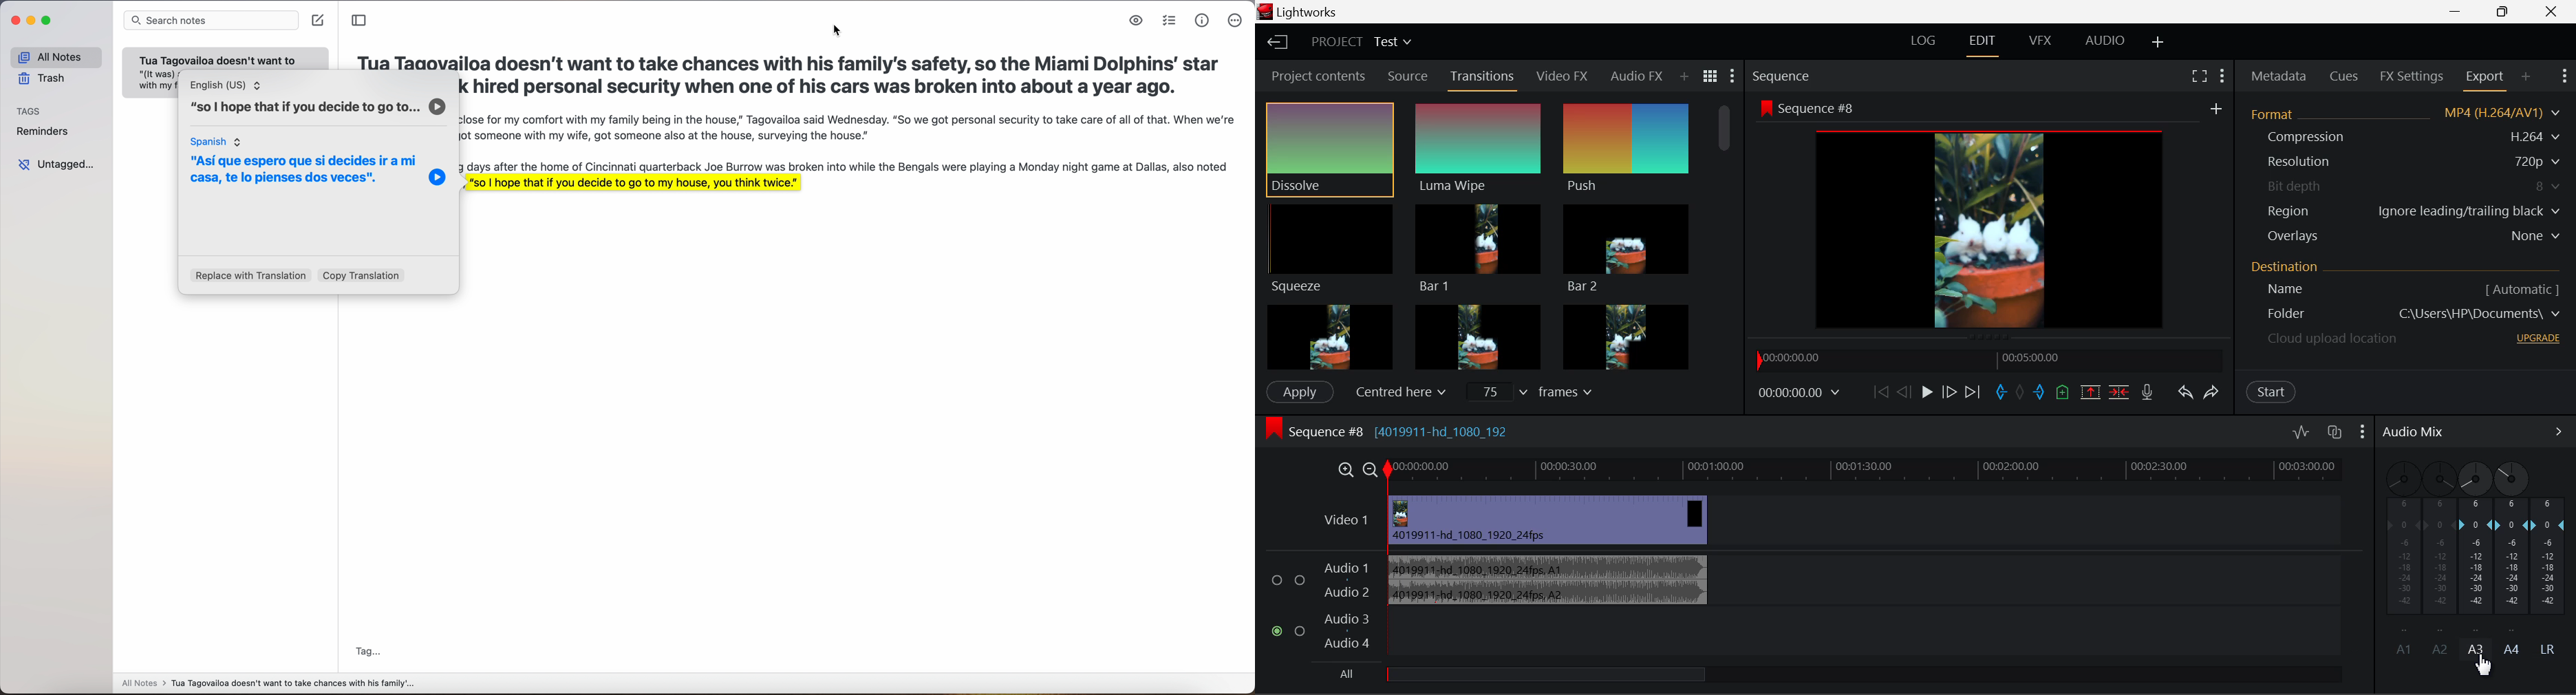 The image size is (2576, 700). Describe the element at coordinates (1234, 21) in the screenshot. I see `more options` at that location.